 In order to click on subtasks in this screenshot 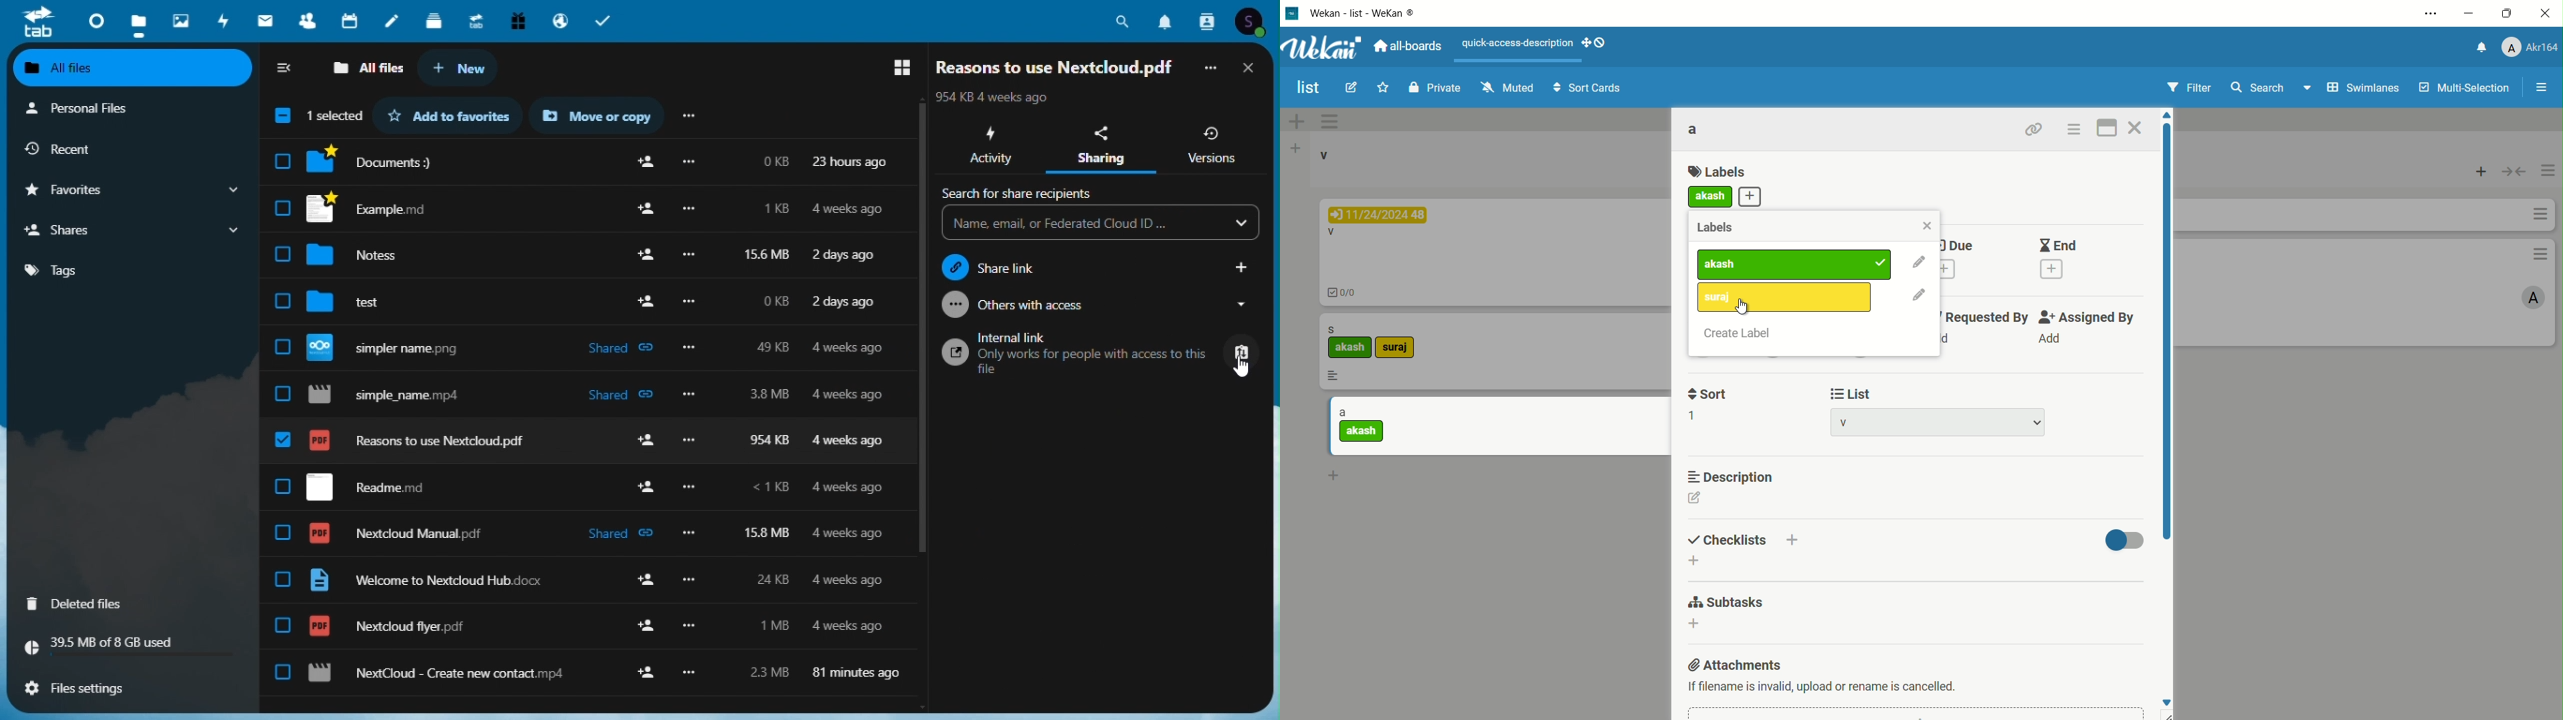, I will do `click(1726, 600)`.